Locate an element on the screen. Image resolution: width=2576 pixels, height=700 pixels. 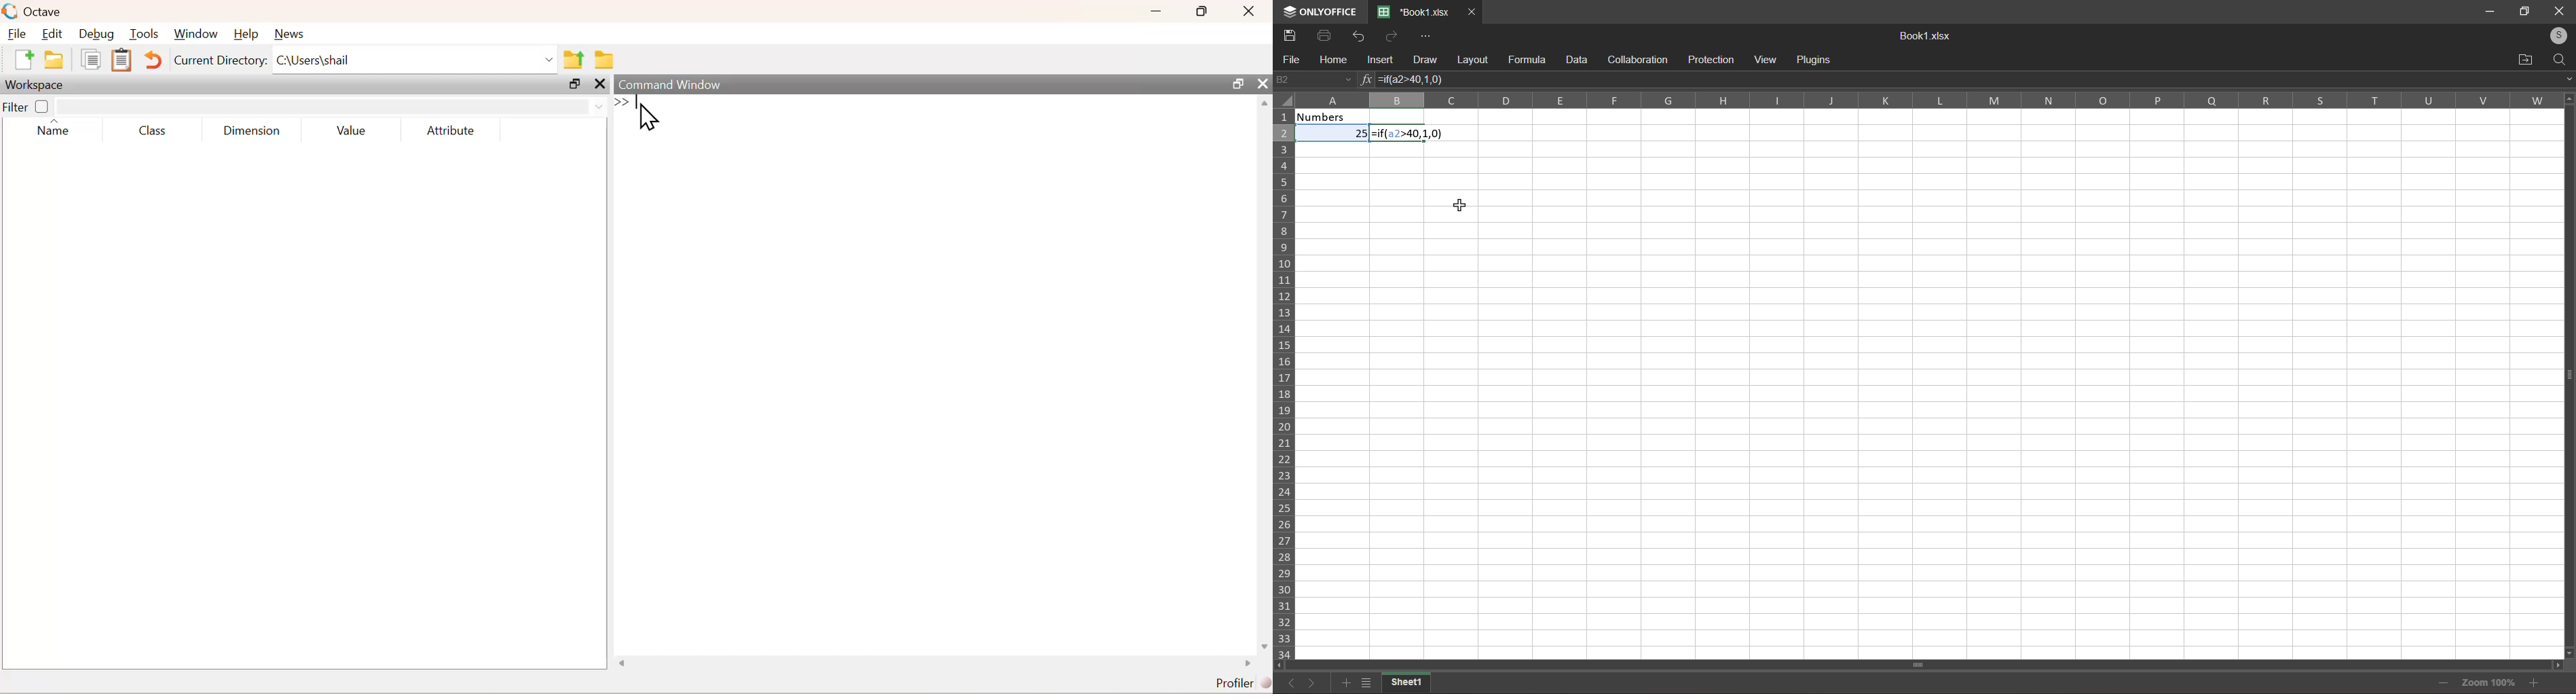
Cursor is located at coordinates (645, 115).